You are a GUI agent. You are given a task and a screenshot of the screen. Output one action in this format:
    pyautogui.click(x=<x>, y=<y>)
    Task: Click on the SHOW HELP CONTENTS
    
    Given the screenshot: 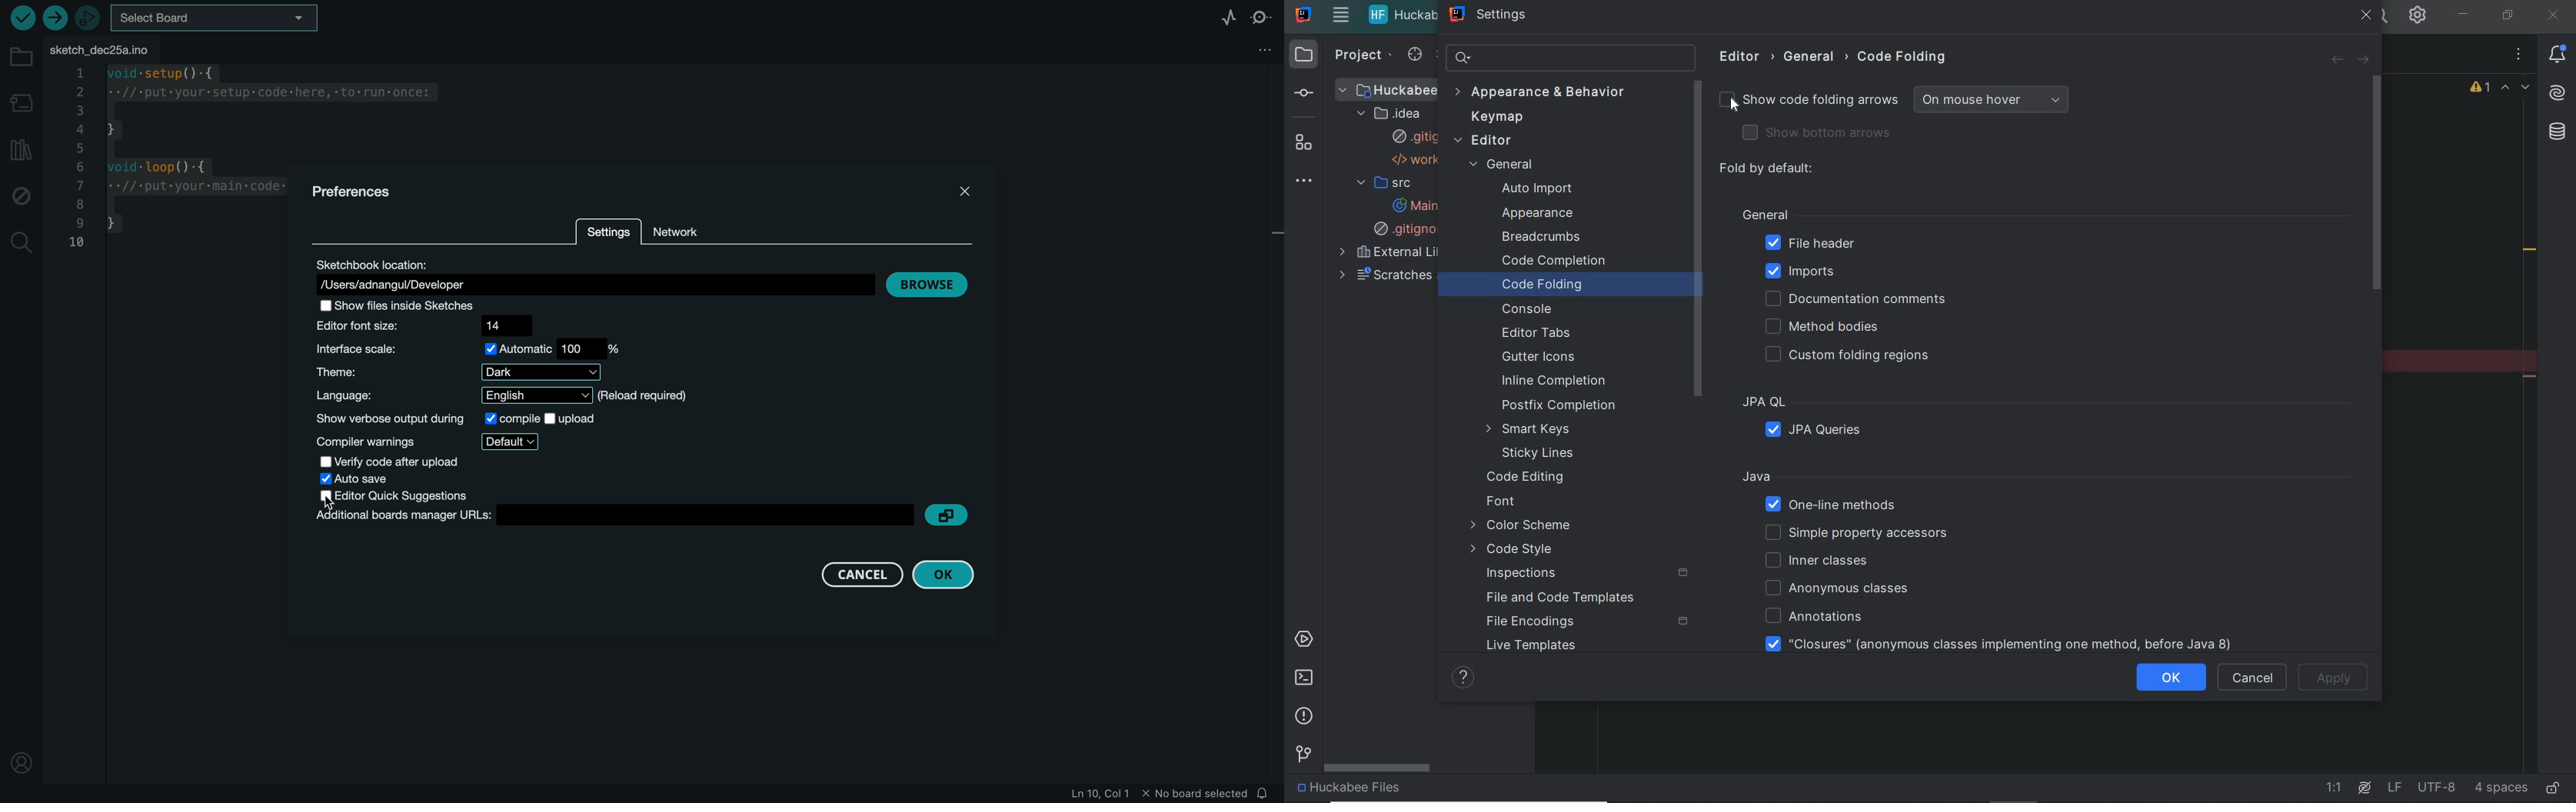 What is the action you would take?
    pyautogui.click(x=1463, y=680)
    